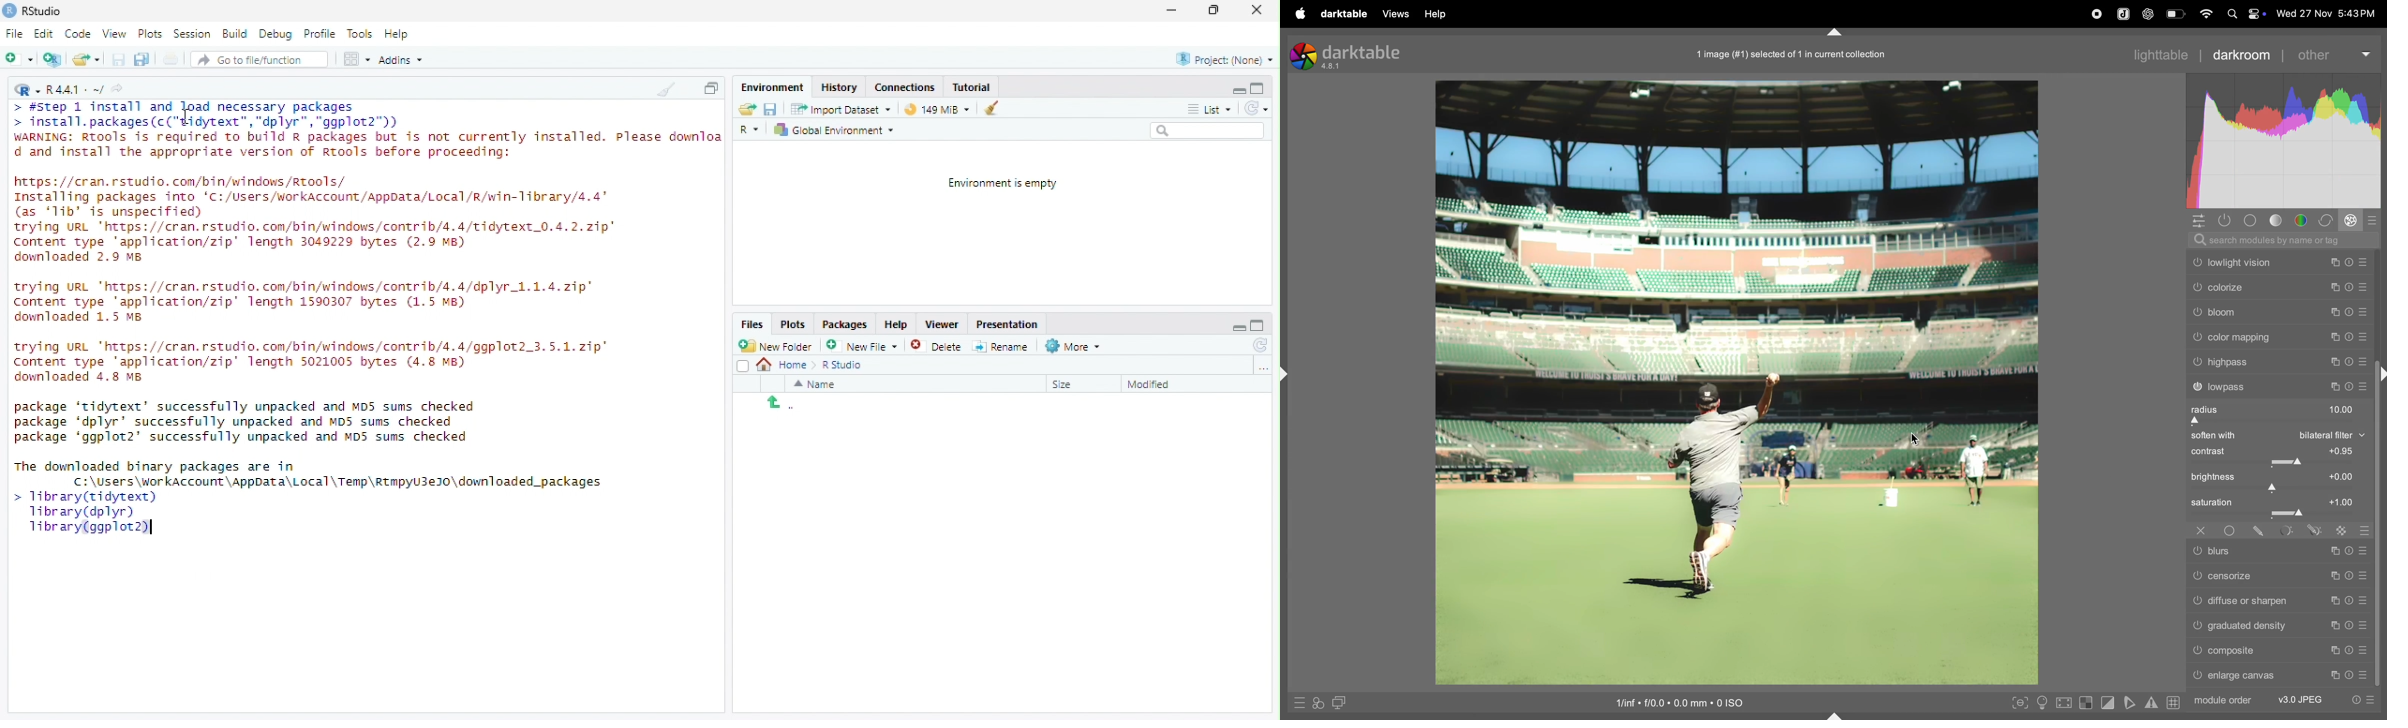 This screenshot has height=728, width=2408. What do you see at coordinates (972, 87) in the screenshot?
I see `Tutorial` at bounding box center [972, 87].